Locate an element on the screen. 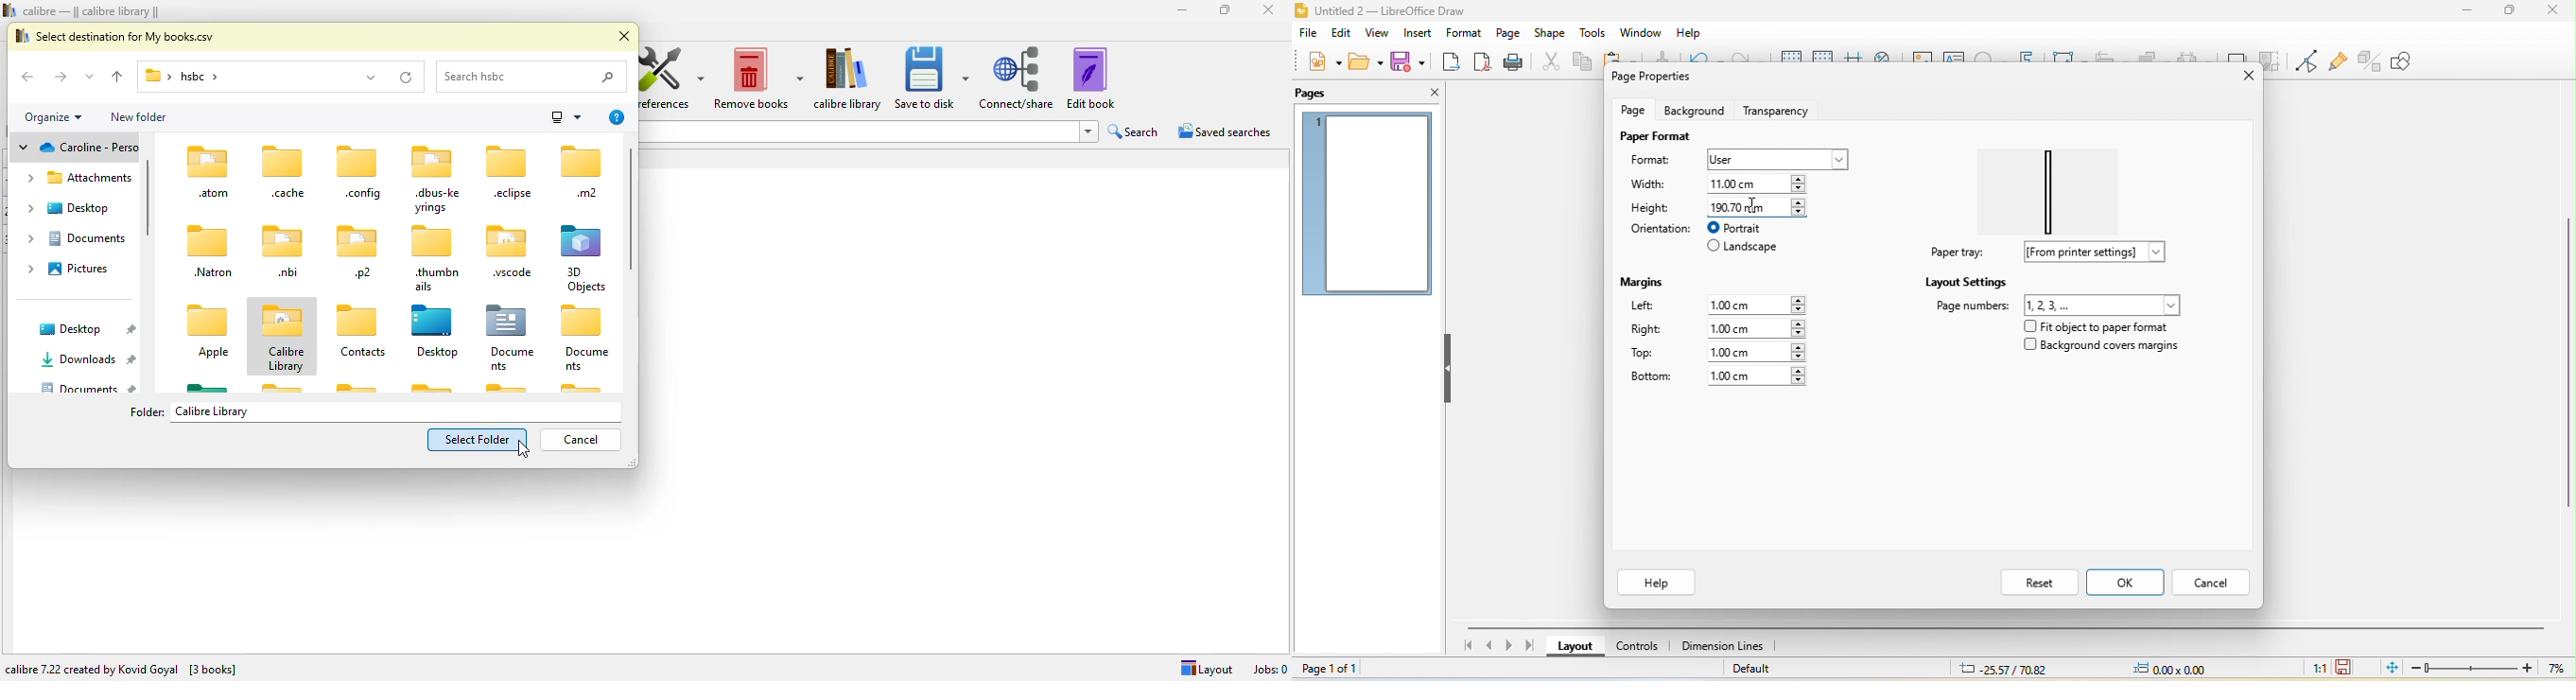 Image resolution: width=2576 pixels, height=700 pixels. toggle point edit mode is located at coordinates (2306, 61).